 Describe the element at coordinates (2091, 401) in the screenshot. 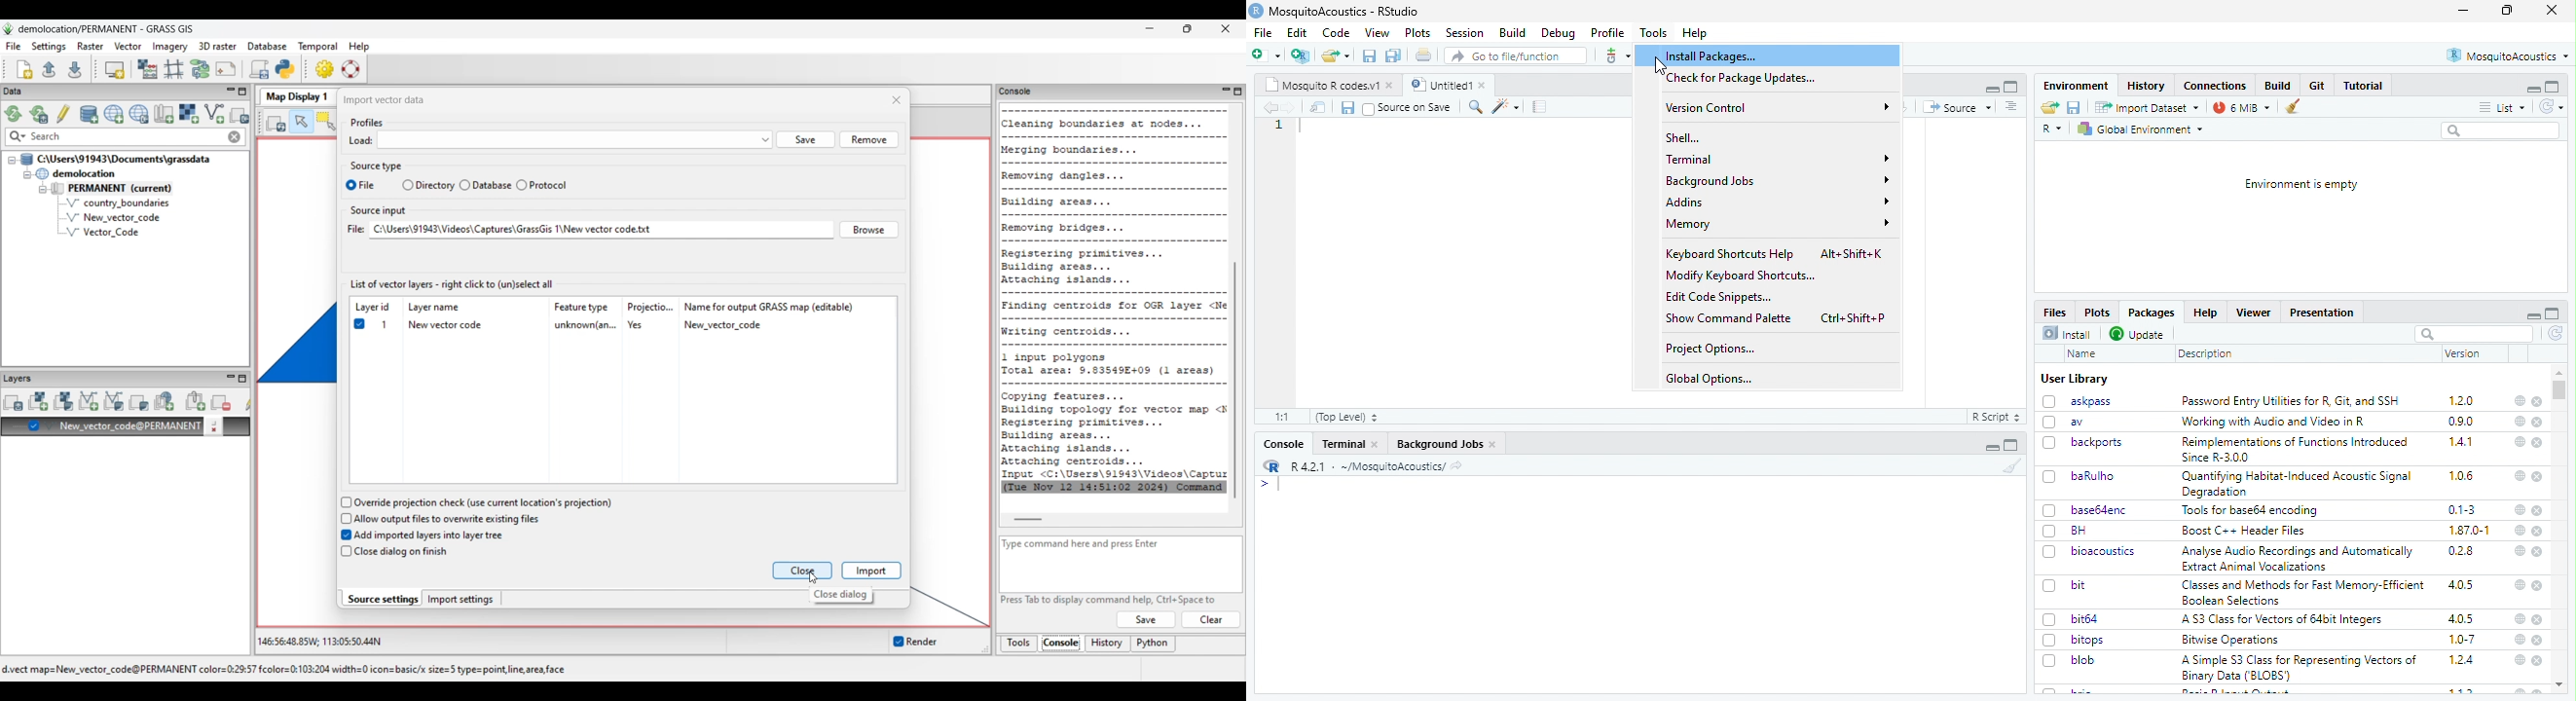

I see `askpass` at that location.